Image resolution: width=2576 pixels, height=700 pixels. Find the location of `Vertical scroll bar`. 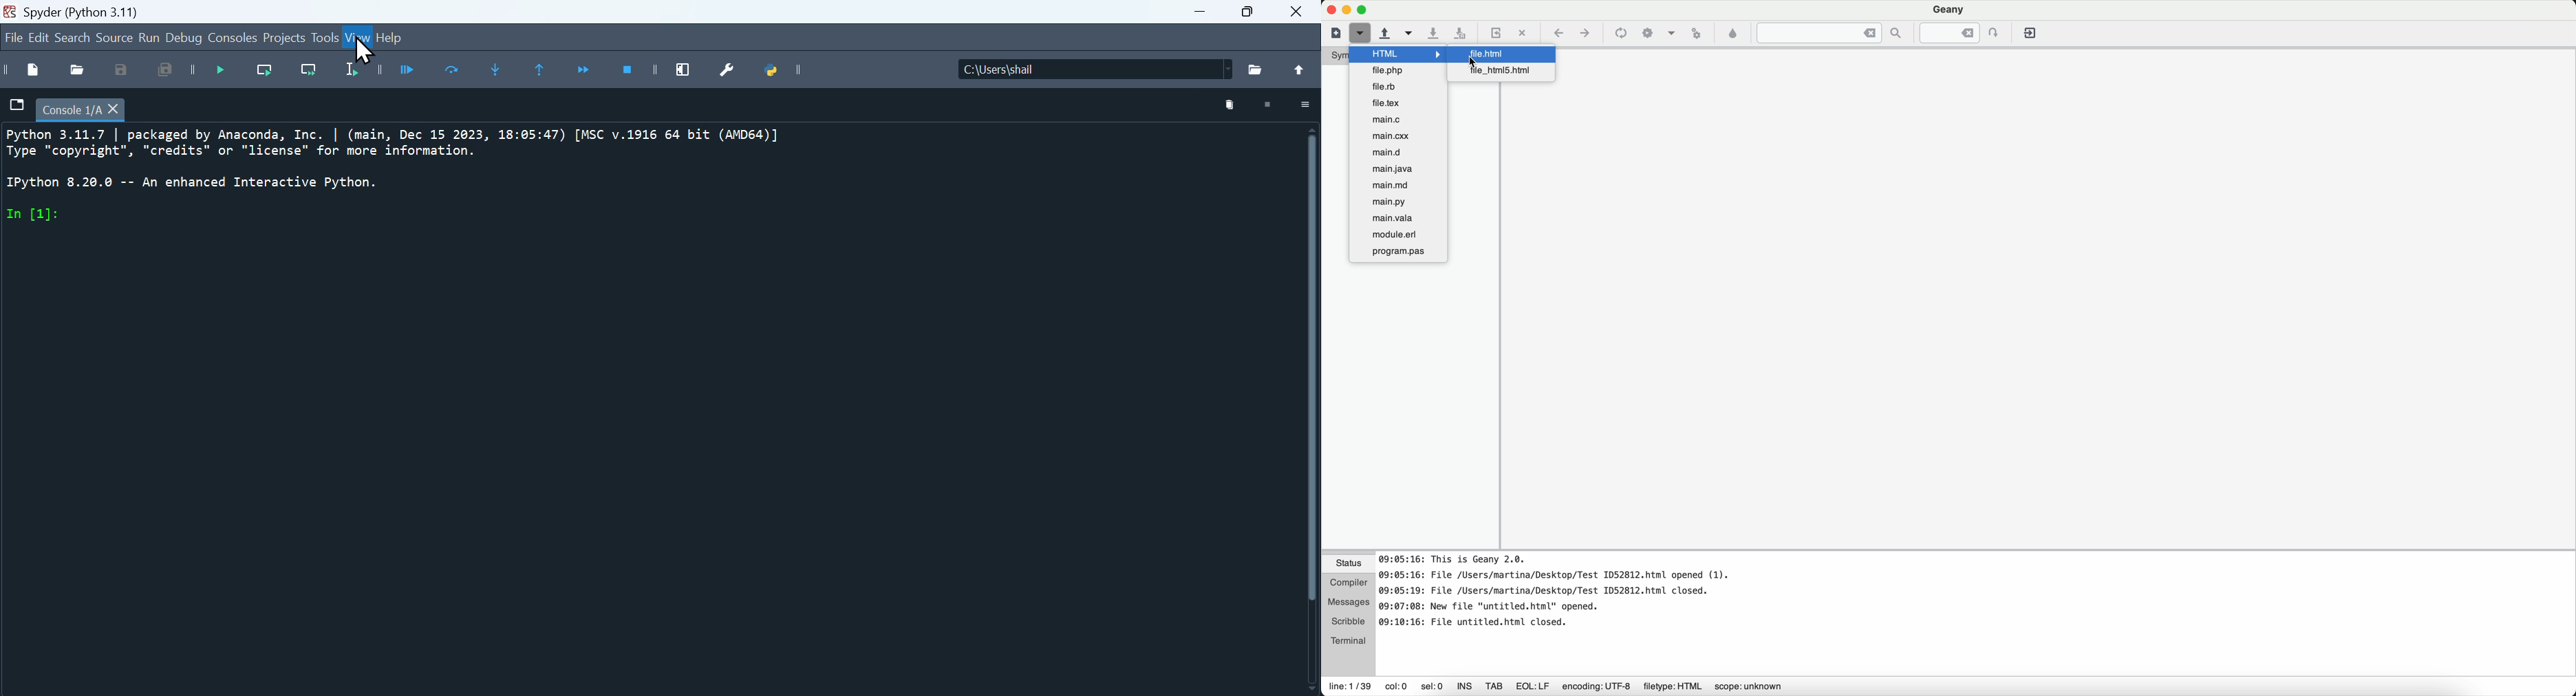

Vertical scroll bar is located at coordinates (1305, 412).